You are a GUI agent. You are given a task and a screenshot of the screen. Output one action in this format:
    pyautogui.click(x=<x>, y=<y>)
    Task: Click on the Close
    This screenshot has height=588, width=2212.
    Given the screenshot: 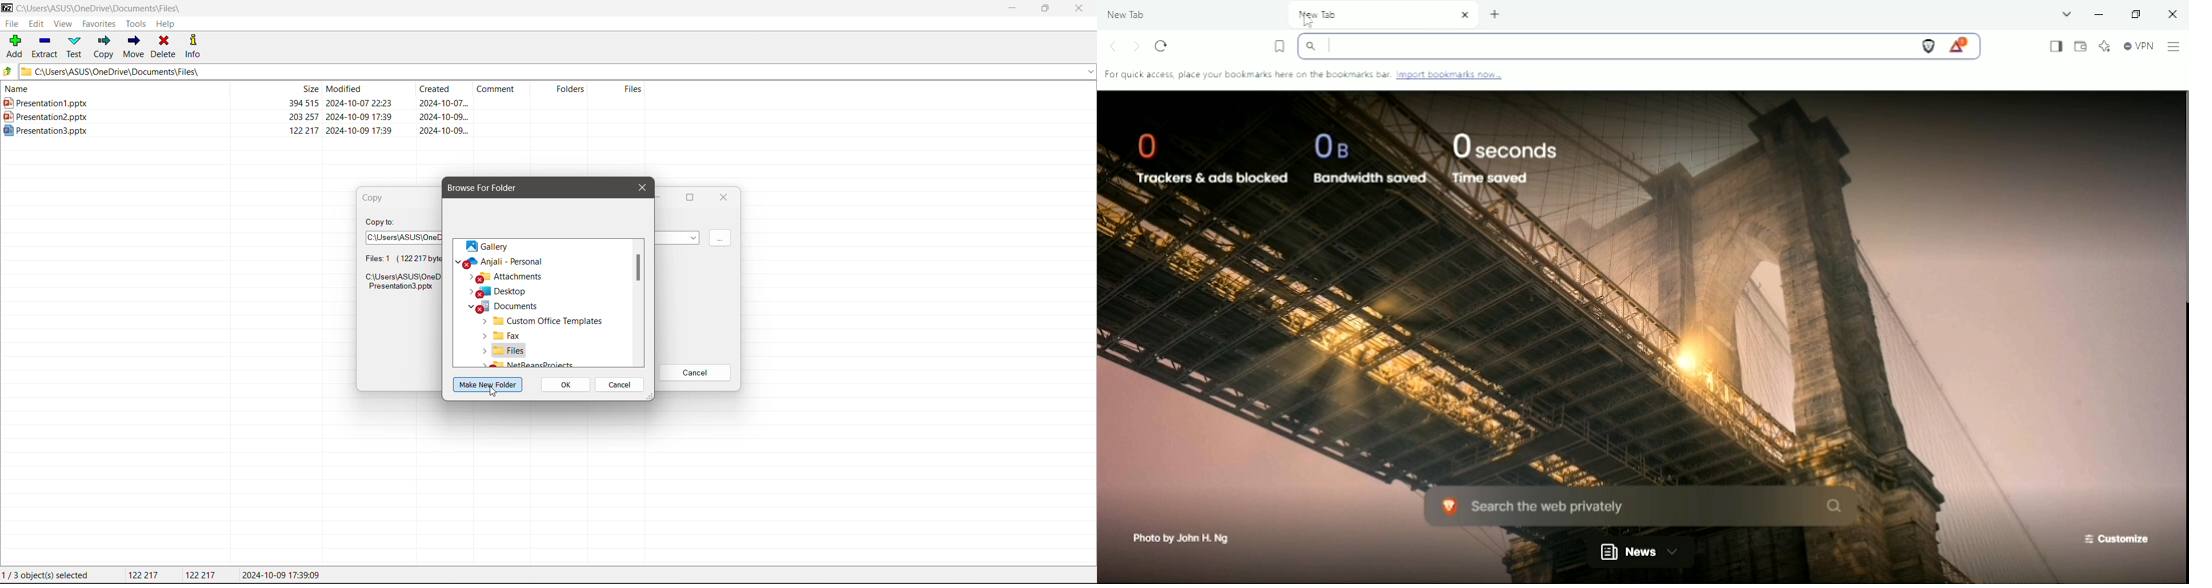 What is the action you would take?
    pyautogui.click(x=640, y=187)
    